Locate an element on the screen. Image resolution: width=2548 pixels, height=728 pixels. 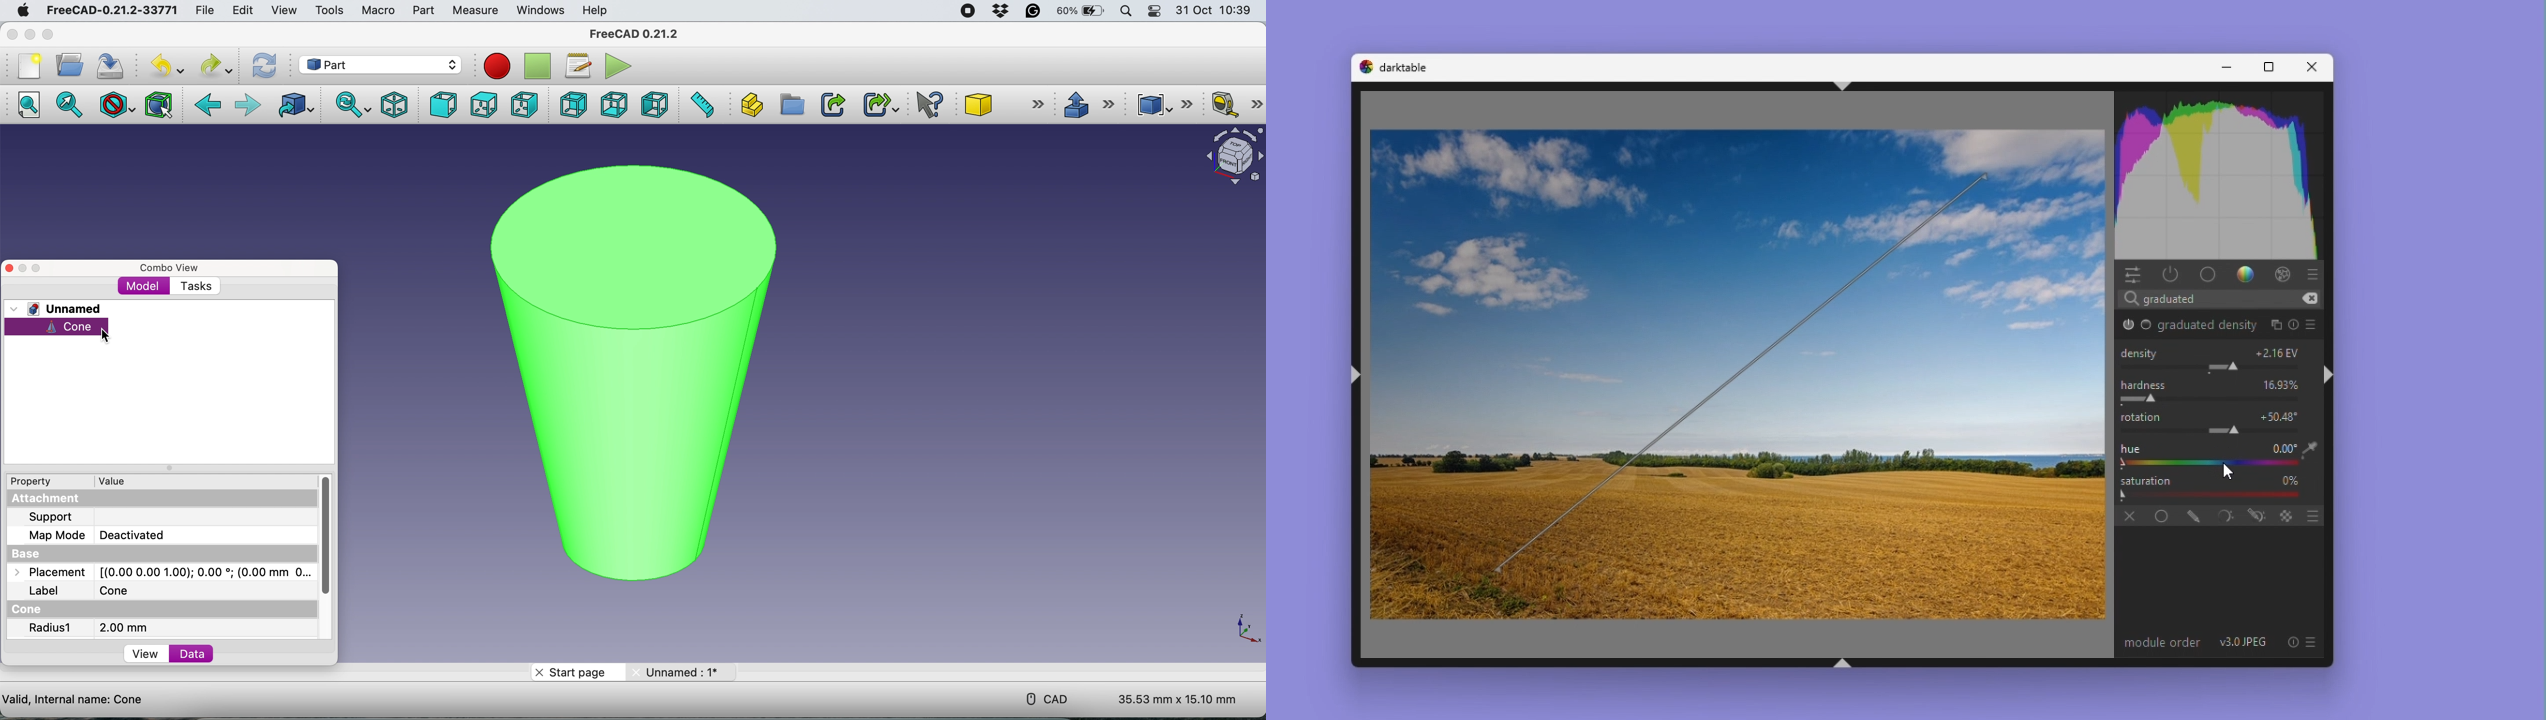
valid, internal name: cone is located at coordinates (73, 698).